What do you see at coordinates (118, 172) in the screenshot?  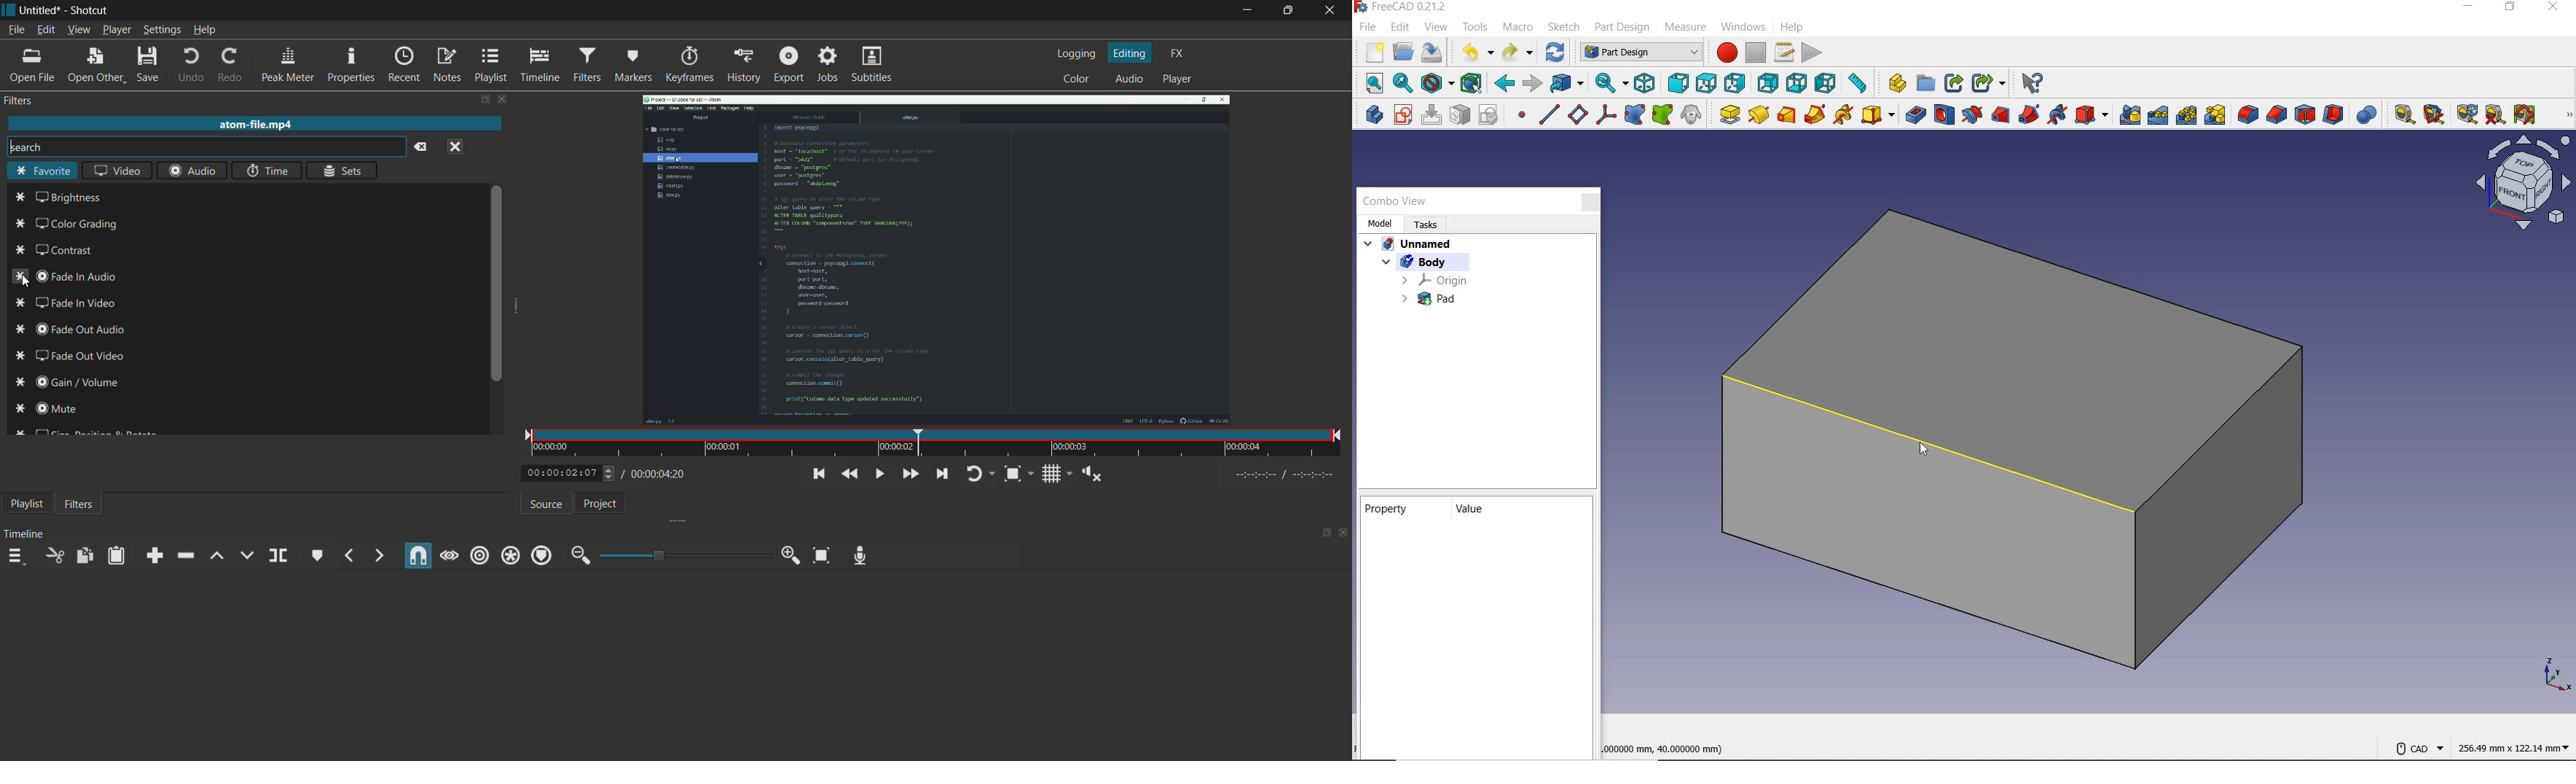 I see `video` at bounding box center [118, 172].